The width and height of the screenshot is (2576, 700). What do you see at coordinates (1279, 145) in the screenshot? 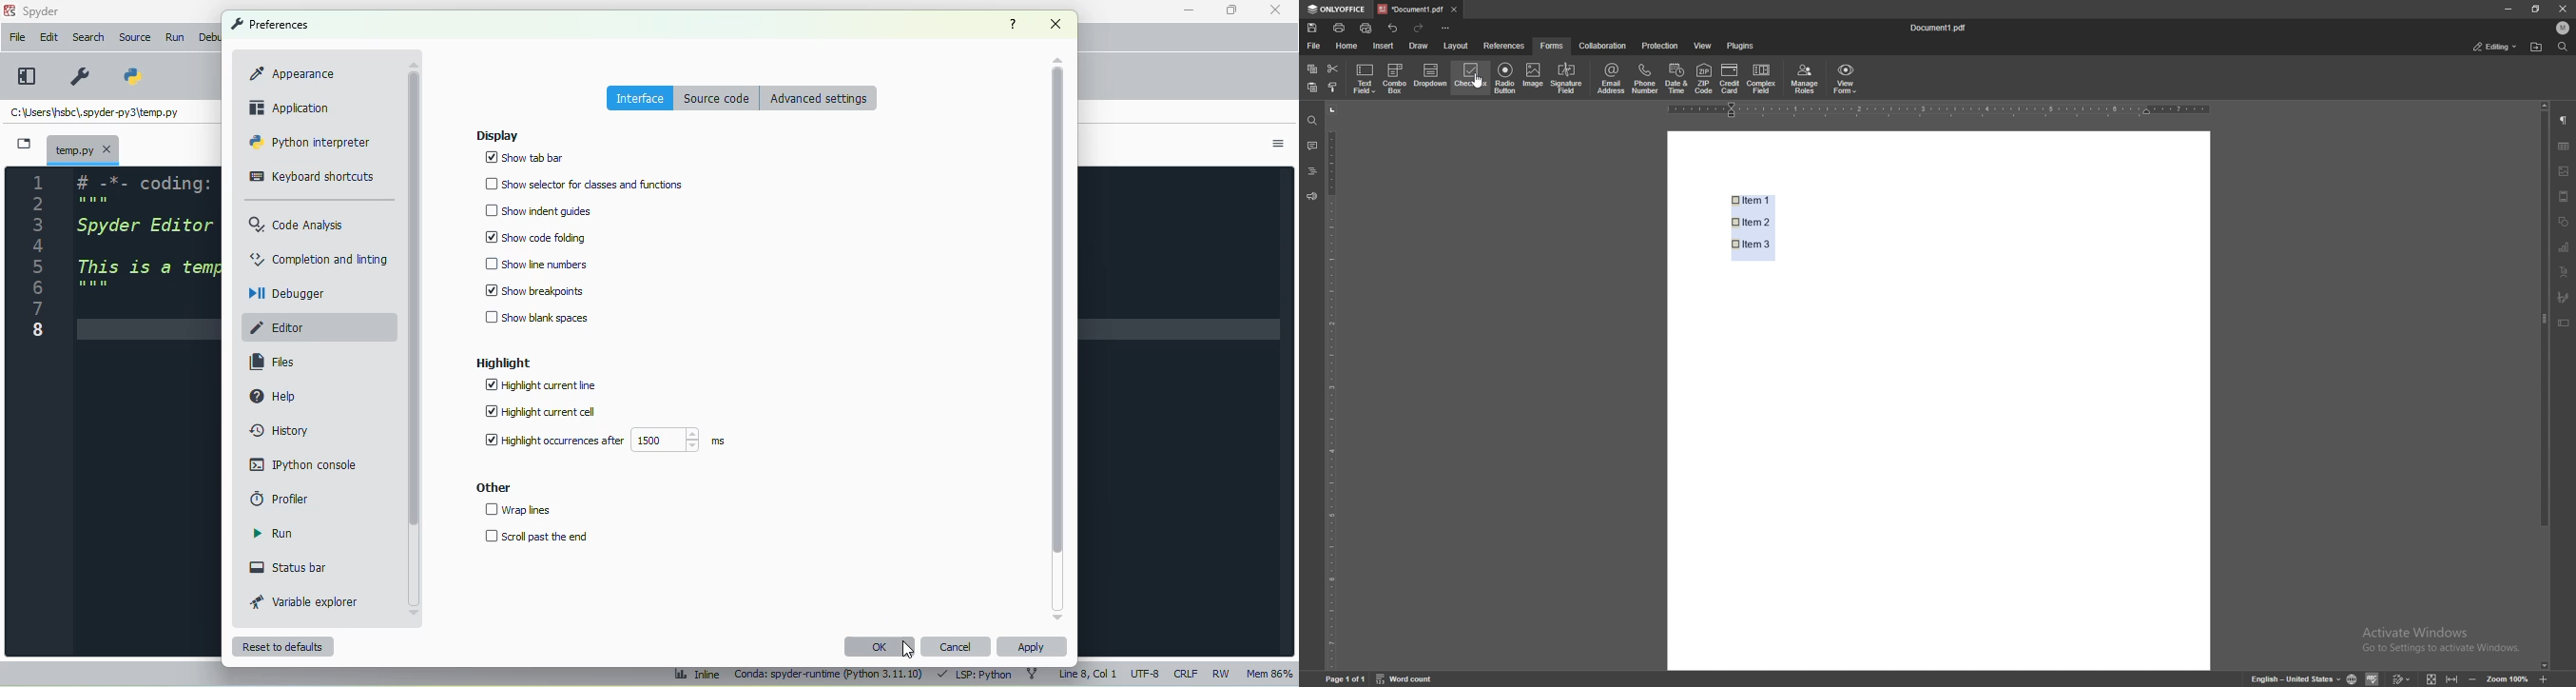
I see `options` at bounding box center [1279, 145].